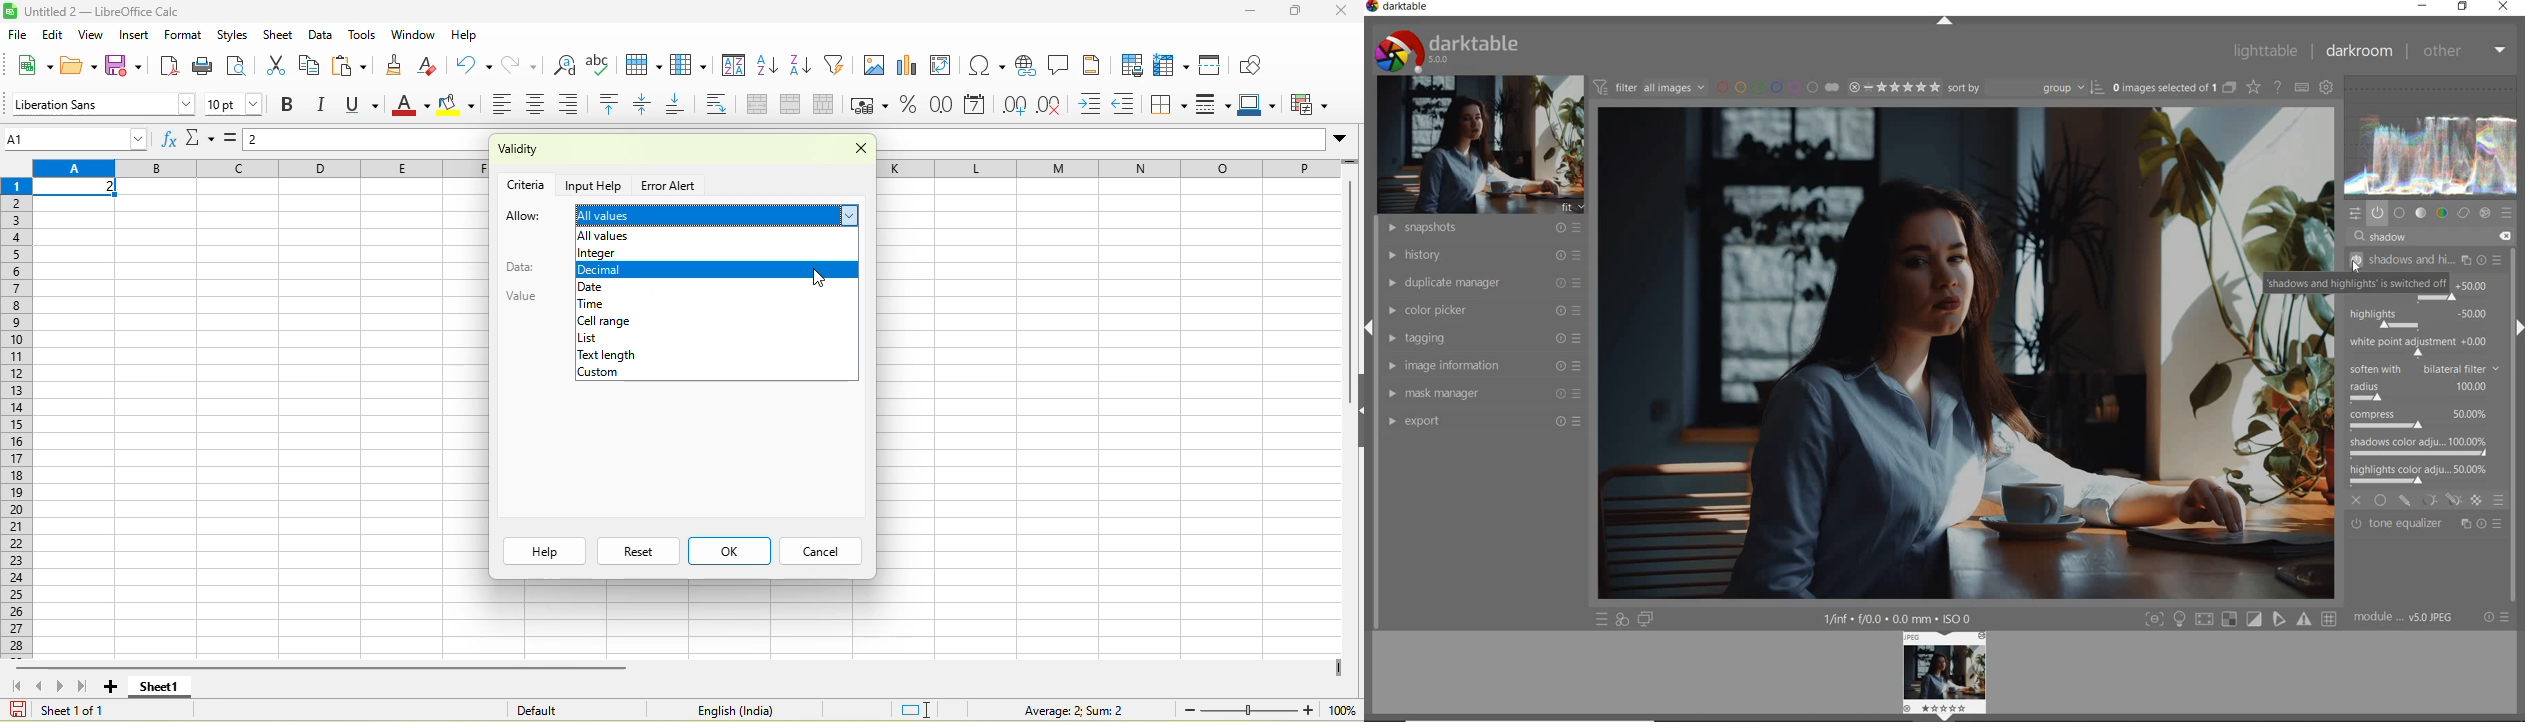 This screenshot has width=2548, height=728. What do you see at coordinates (757, 106) in the screenshot?
I see `merge and center` at bounding box center [757, 106].